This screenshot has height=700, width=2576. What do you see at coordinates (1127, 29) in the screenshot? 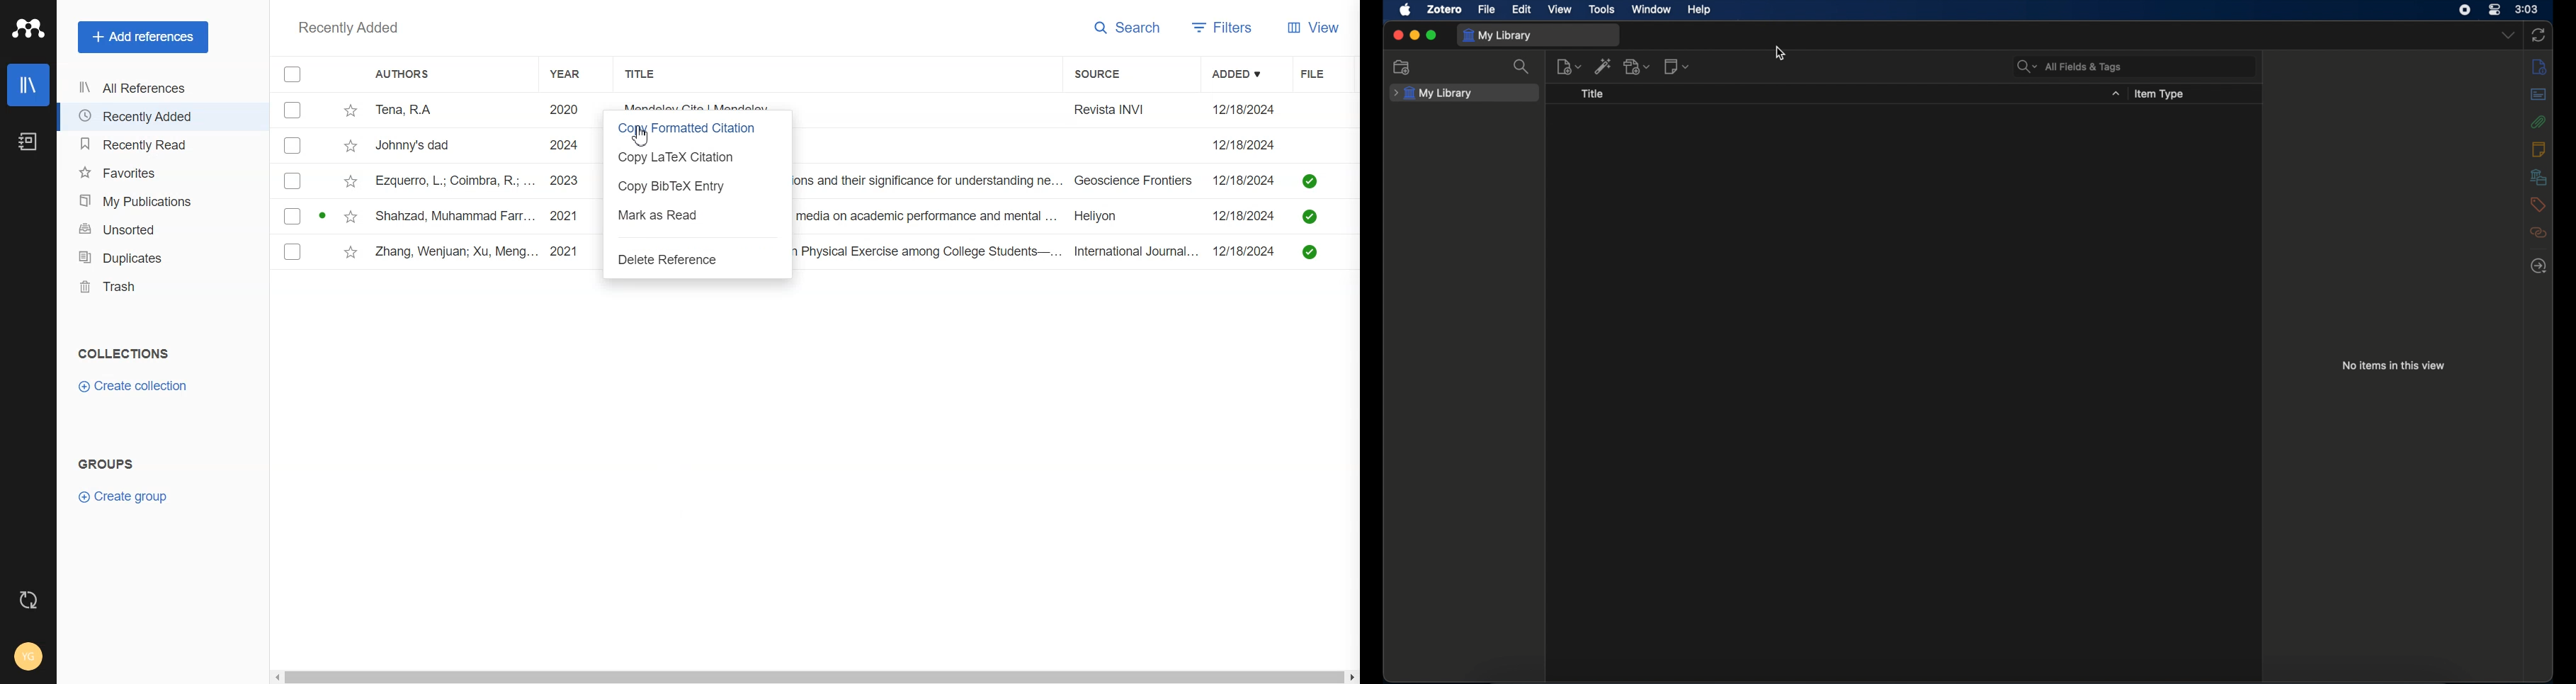
I see `Search` at bounding box center [1127, 29].